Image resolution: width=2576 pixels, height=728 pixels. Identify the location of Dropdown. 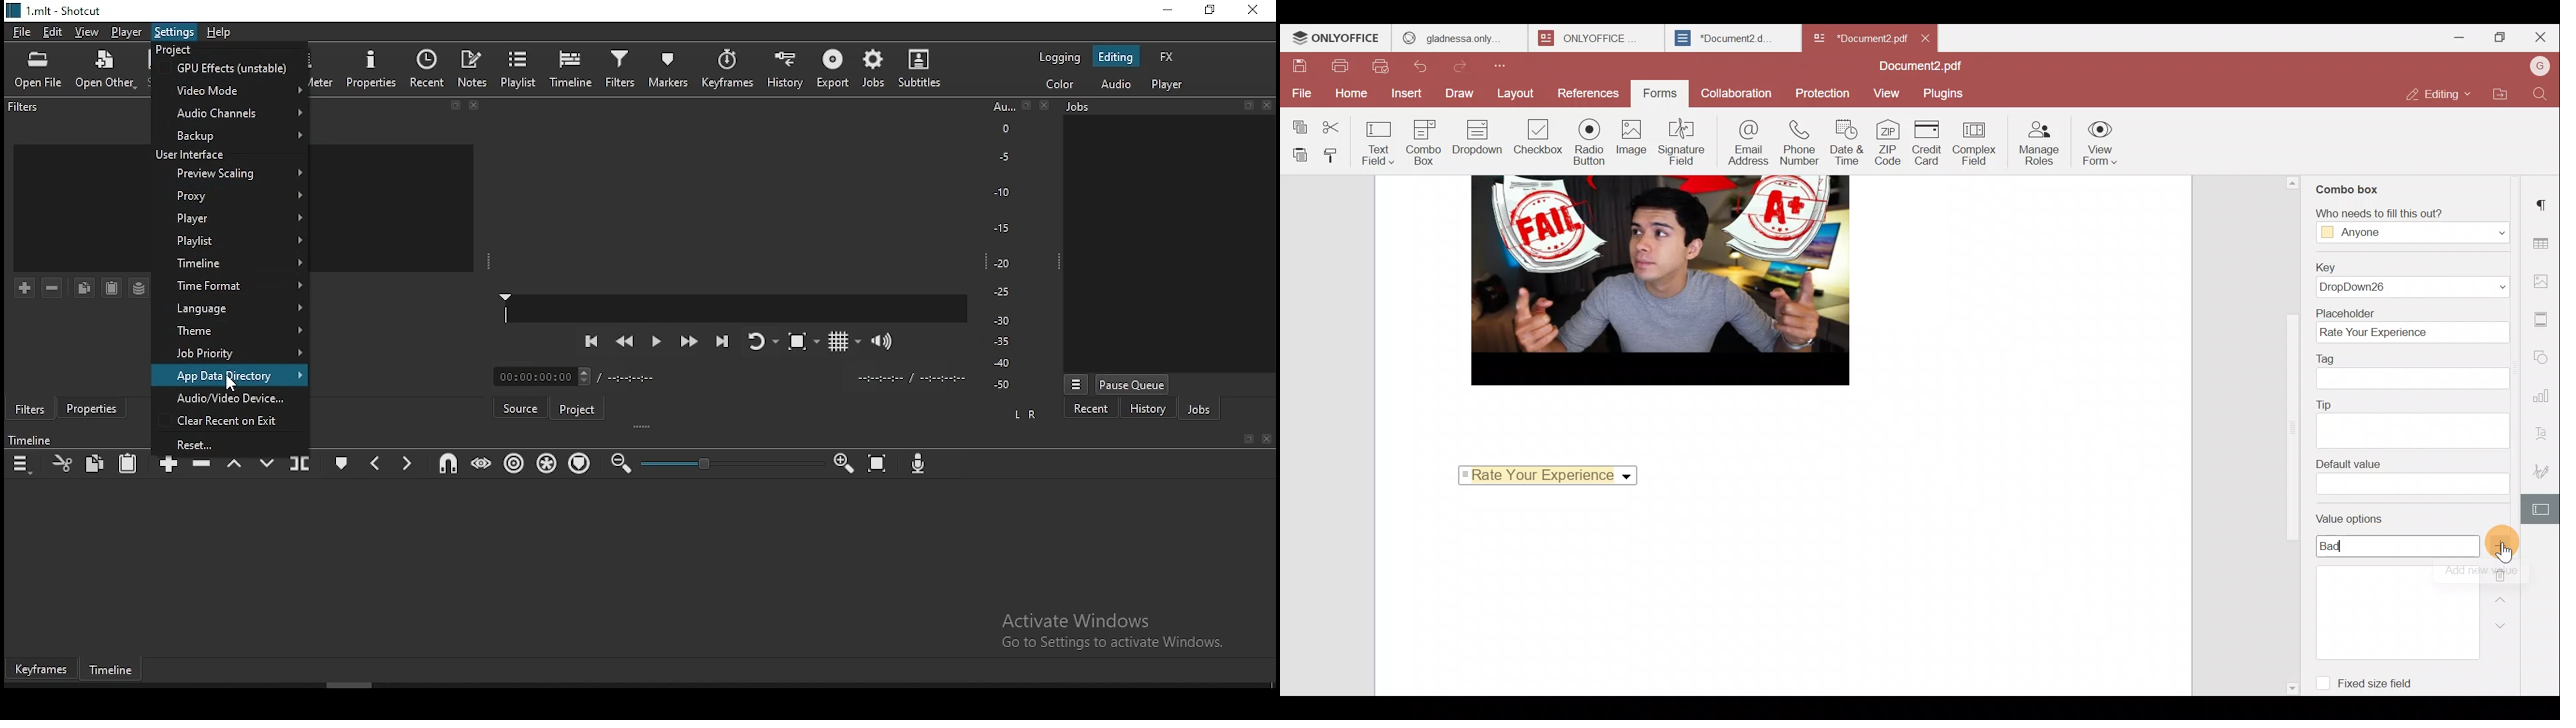
(1480, 137).